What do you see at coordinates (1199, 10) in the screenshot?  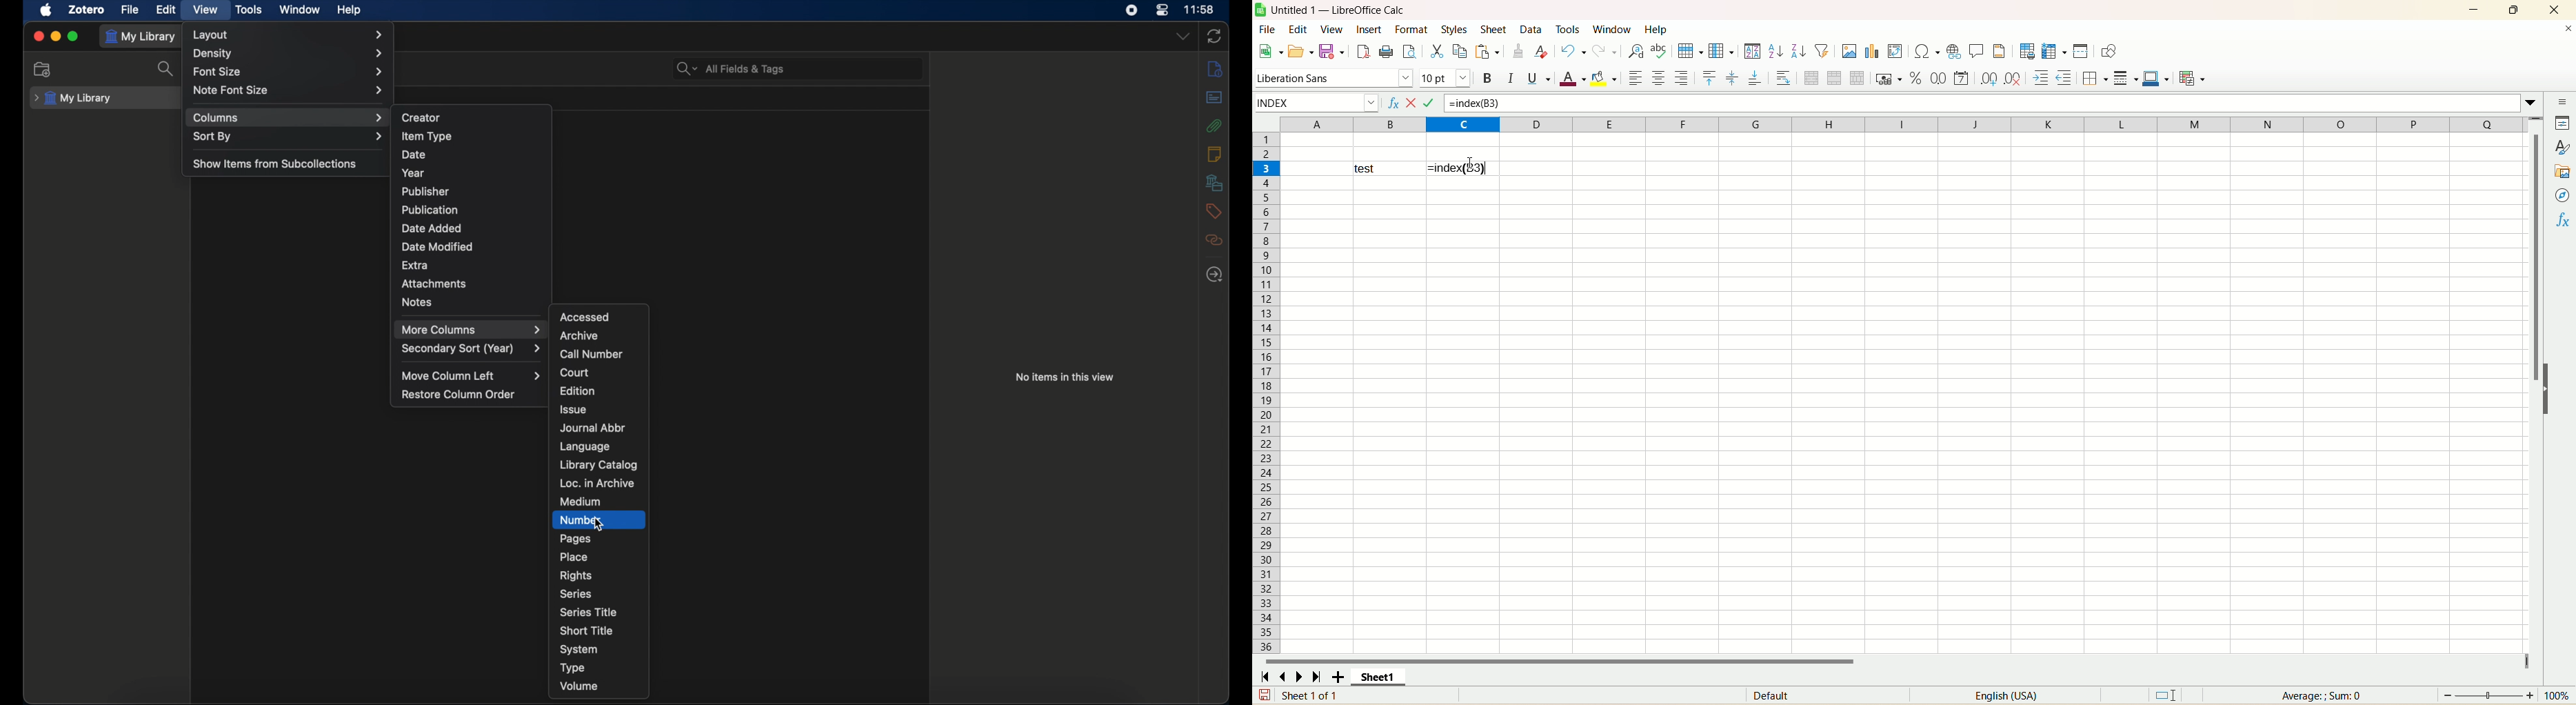 I see `time` at bounding box center [1199, 10].